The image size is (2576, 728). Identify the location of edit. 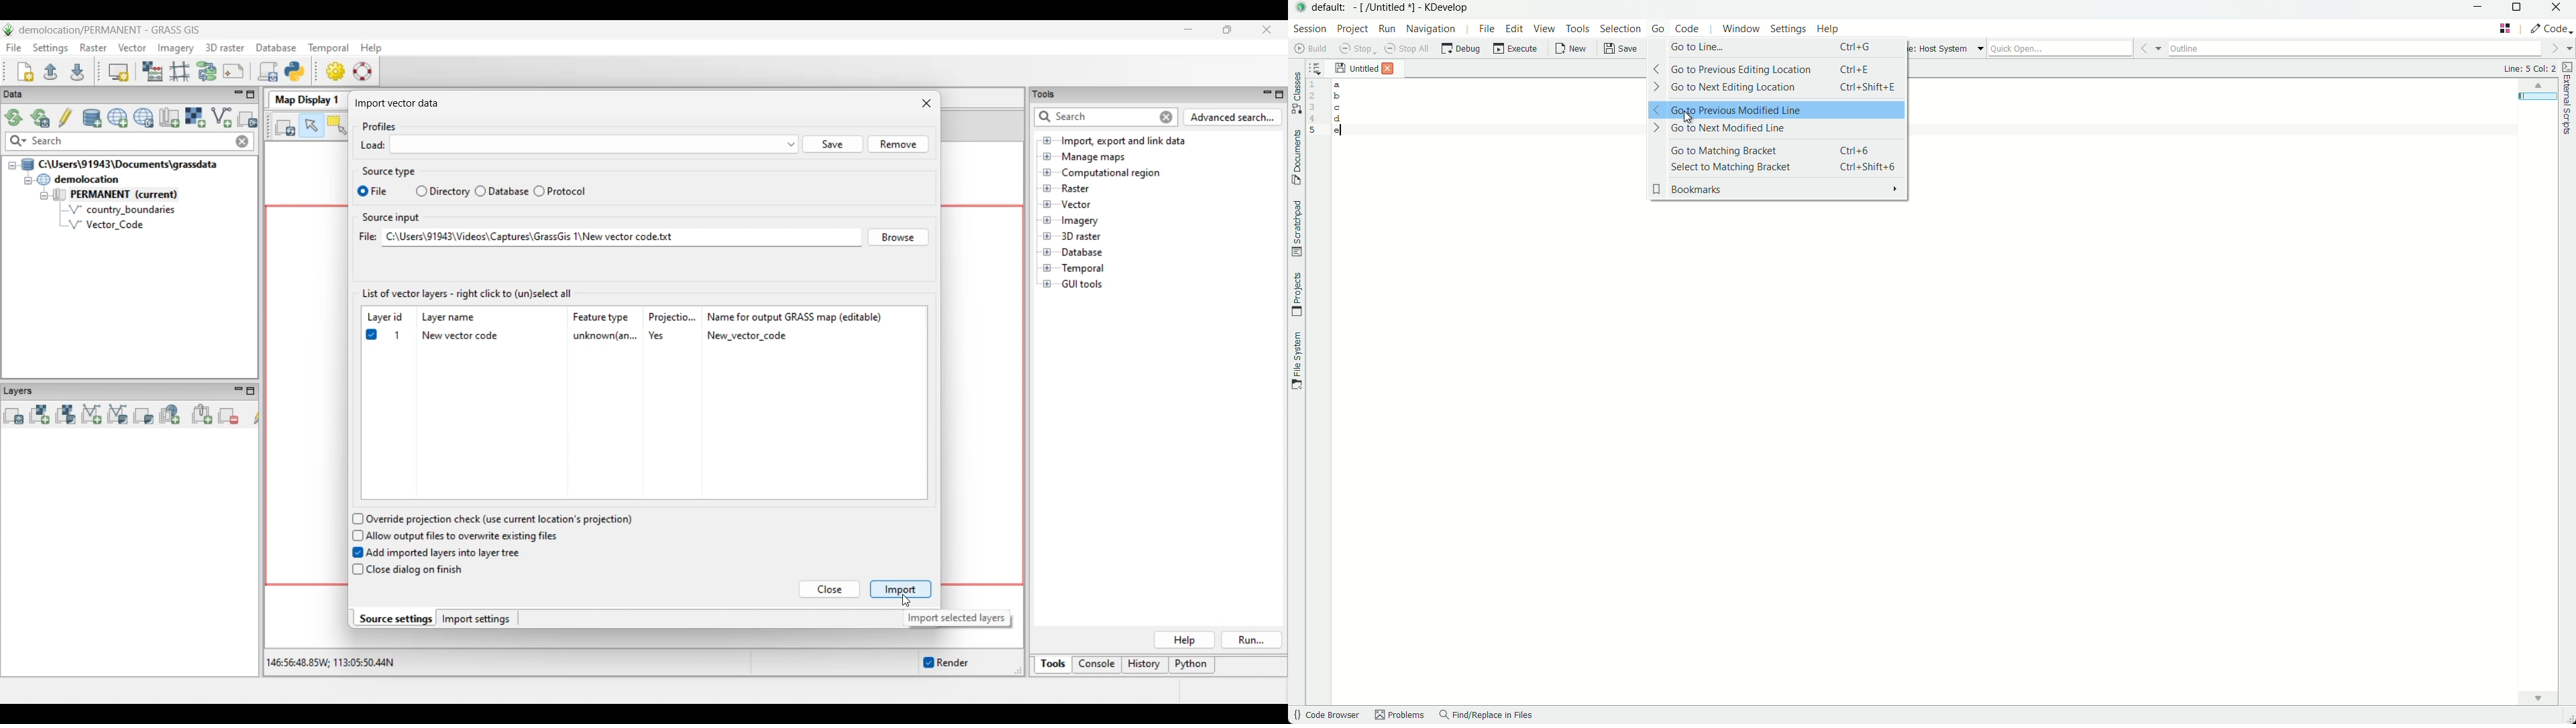
(1514, 29).